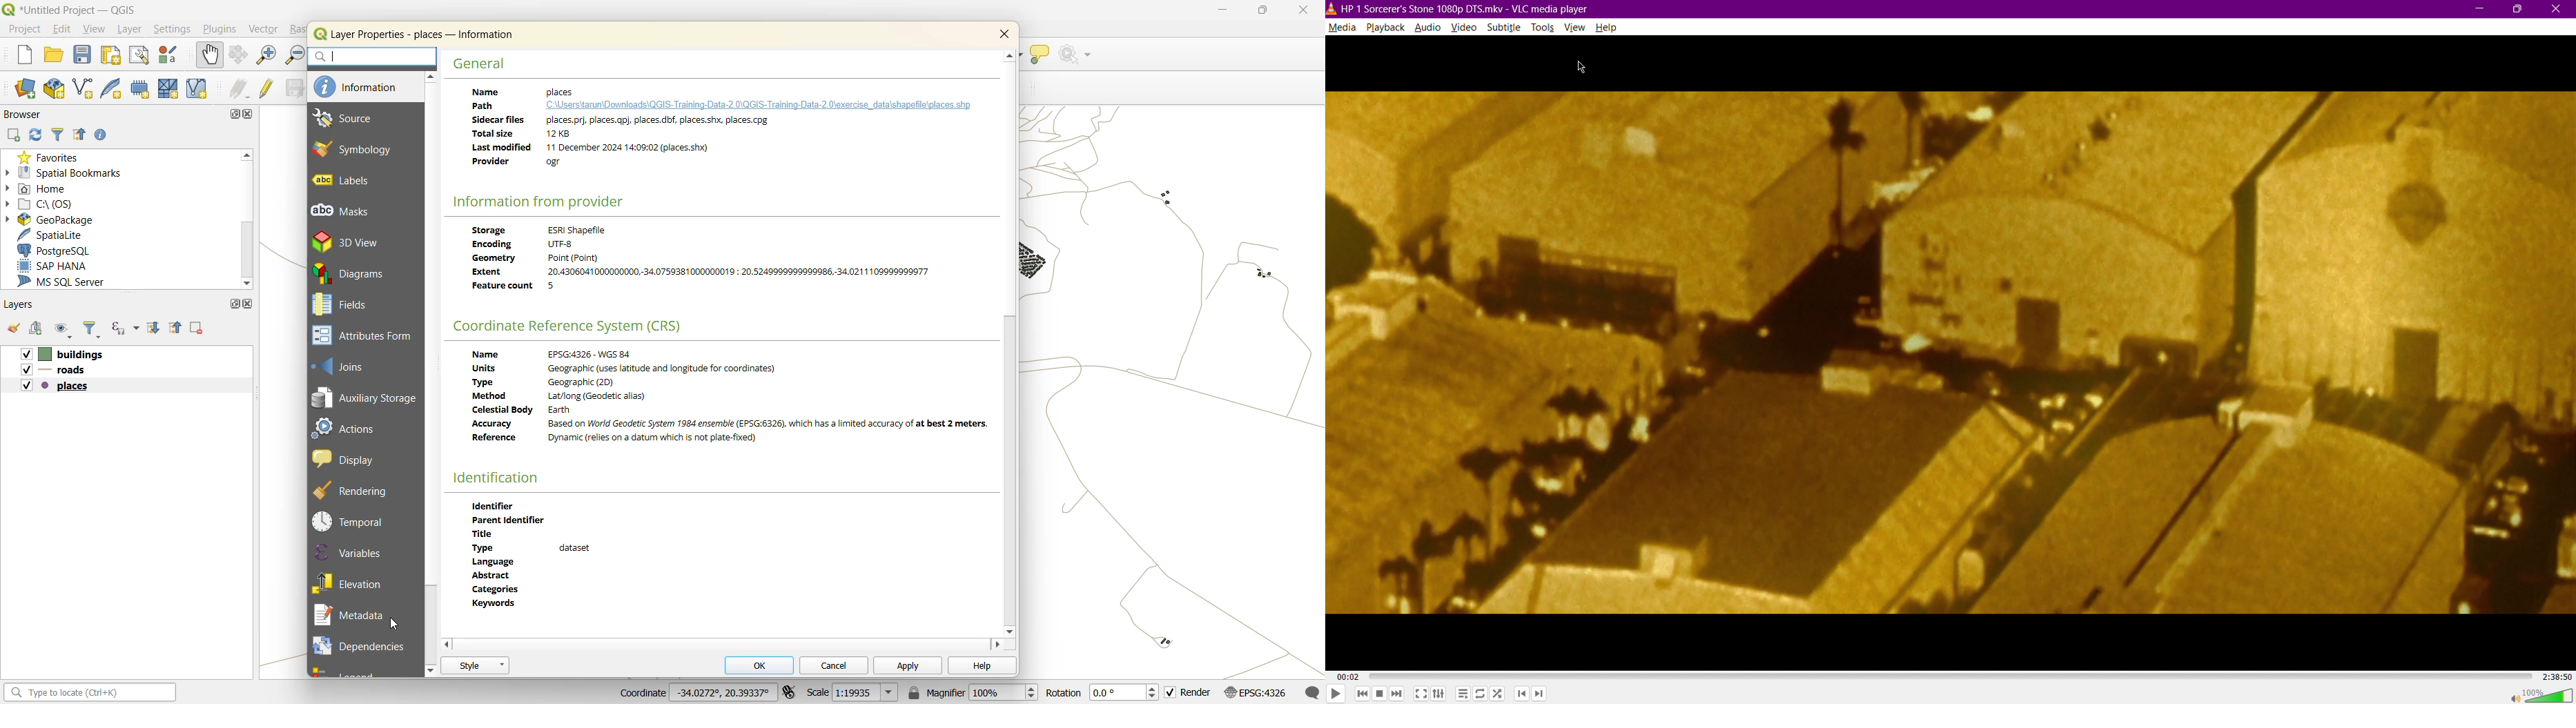 This screenshot has width=2576, height=728. Describe the element at coordinates (234, 113) in the screenshot. I see `maximize` at that location.